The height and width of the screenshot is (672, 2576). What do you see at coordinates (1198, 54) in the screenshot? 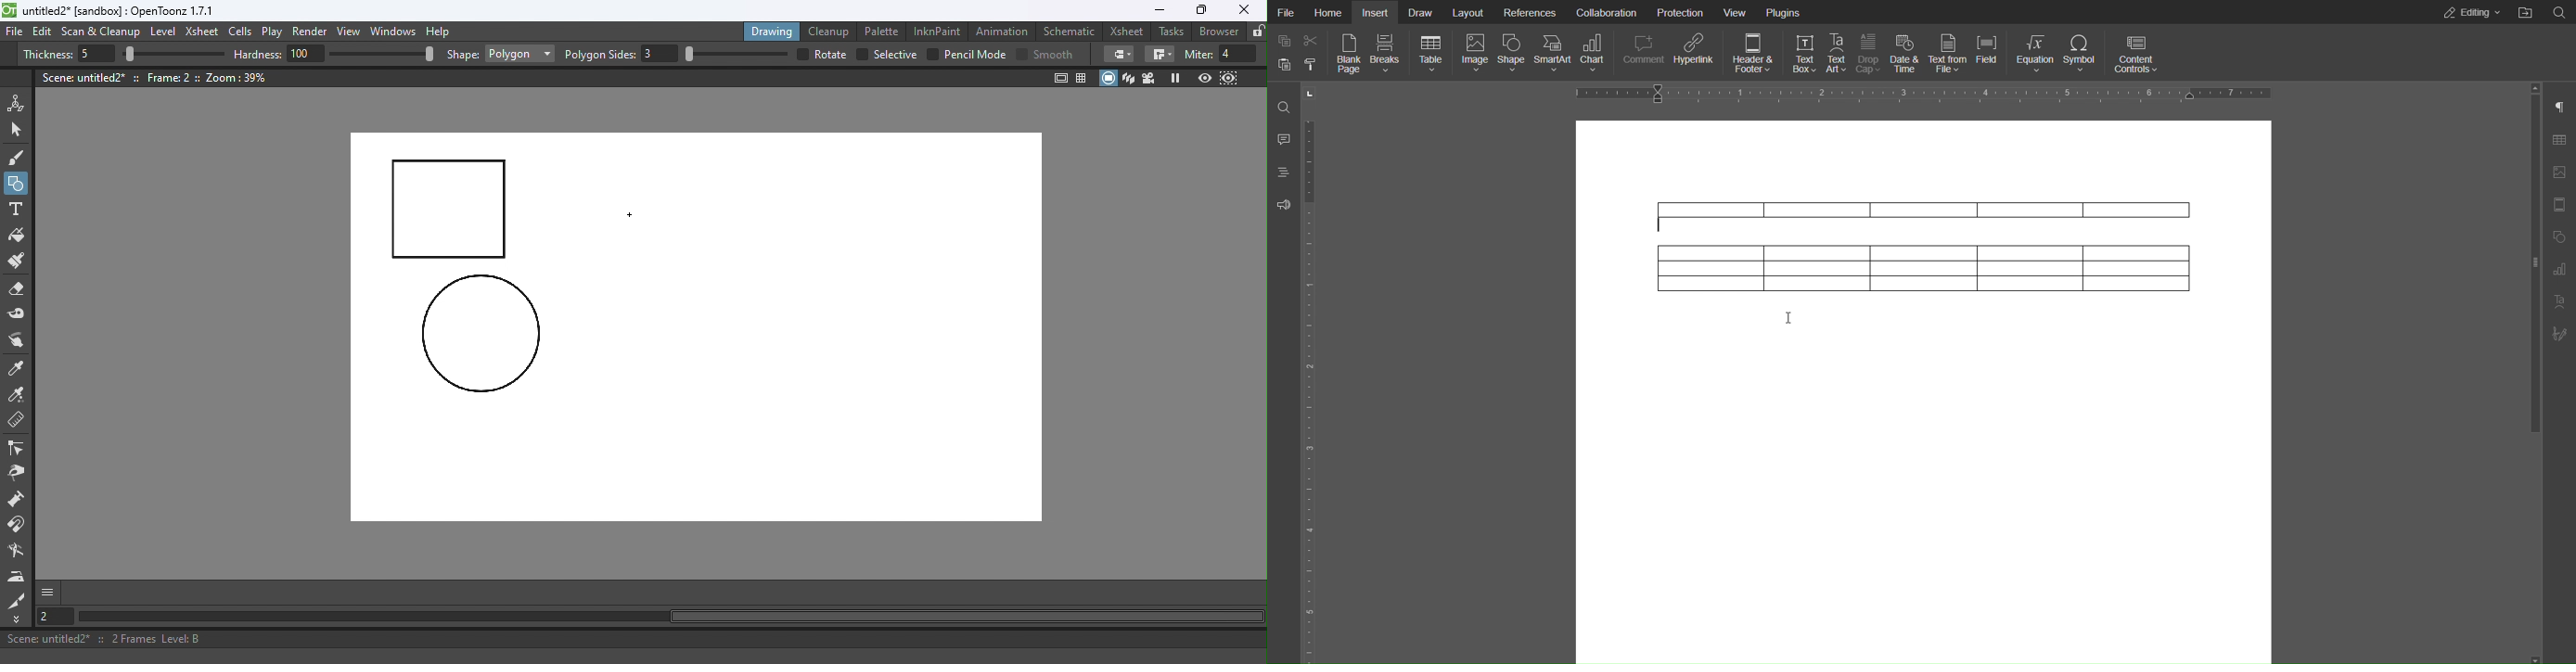
I see `miter` at bounding box center [1198, 54].